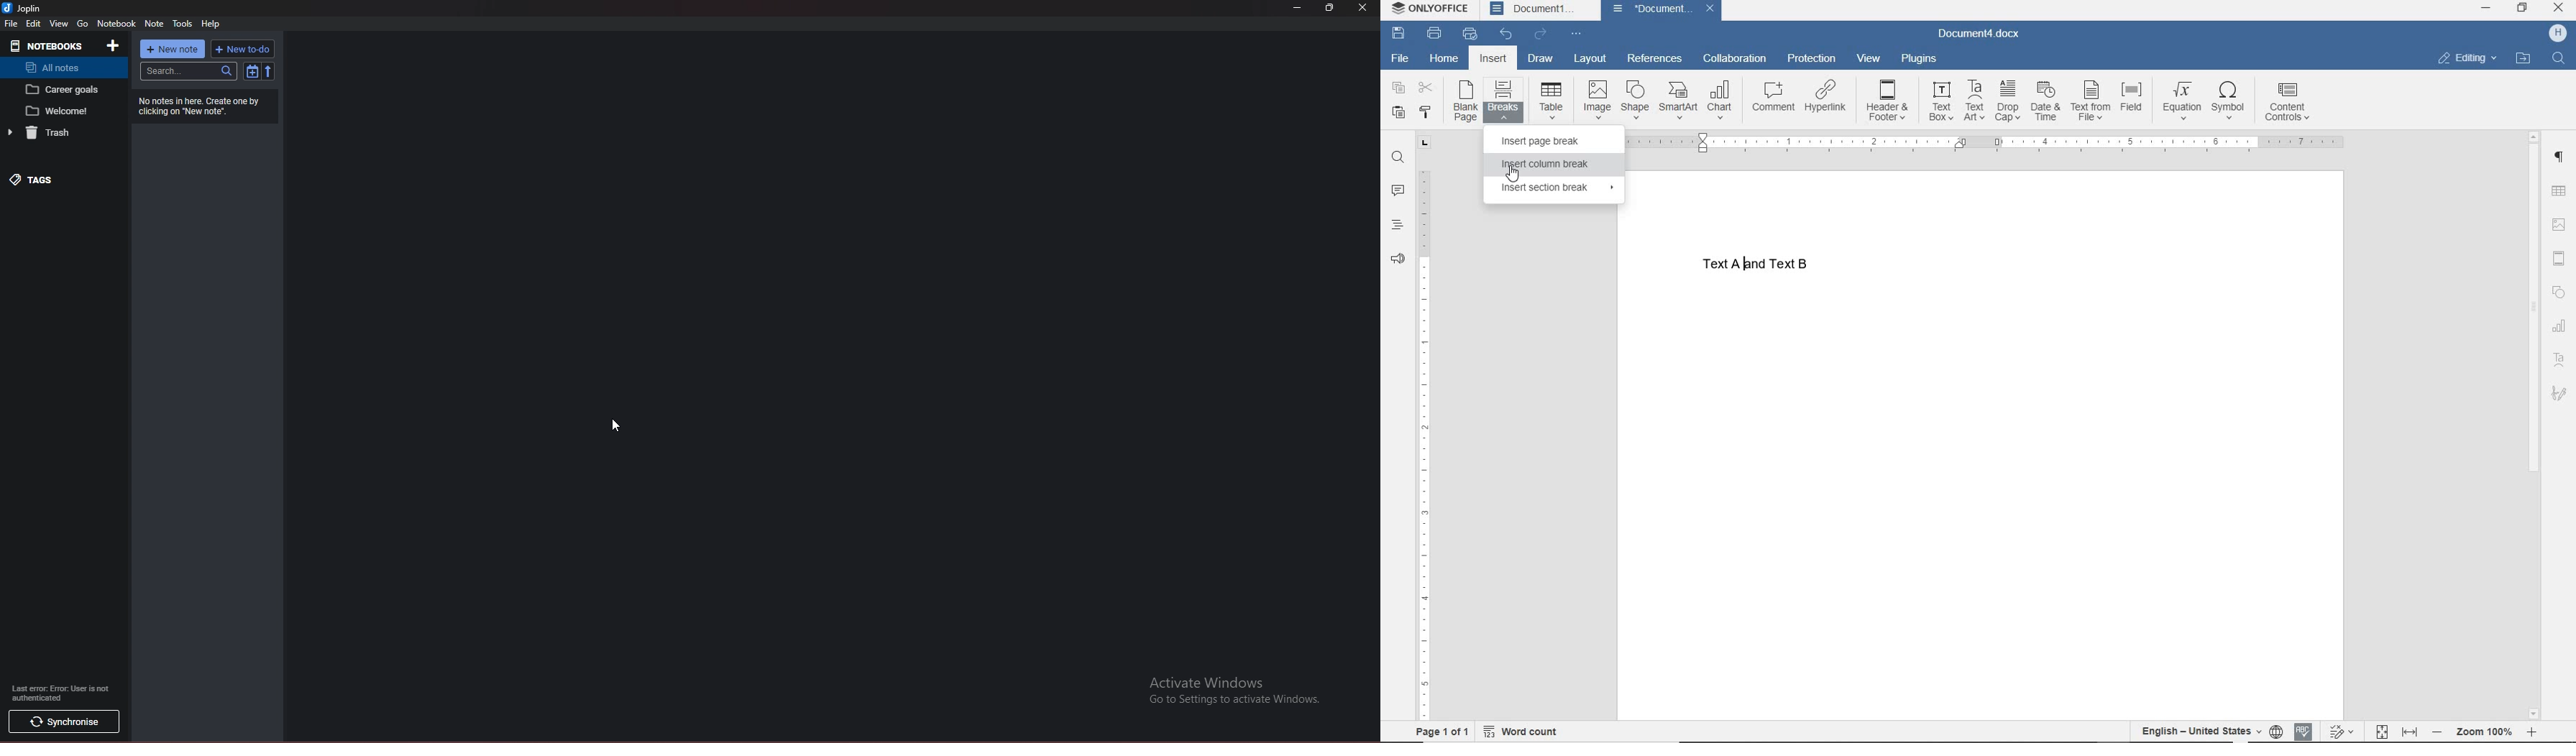  What do you see at coordinates (2558, 34) in the screenshot?
I see `HP` at bounding box center [2558, 34].